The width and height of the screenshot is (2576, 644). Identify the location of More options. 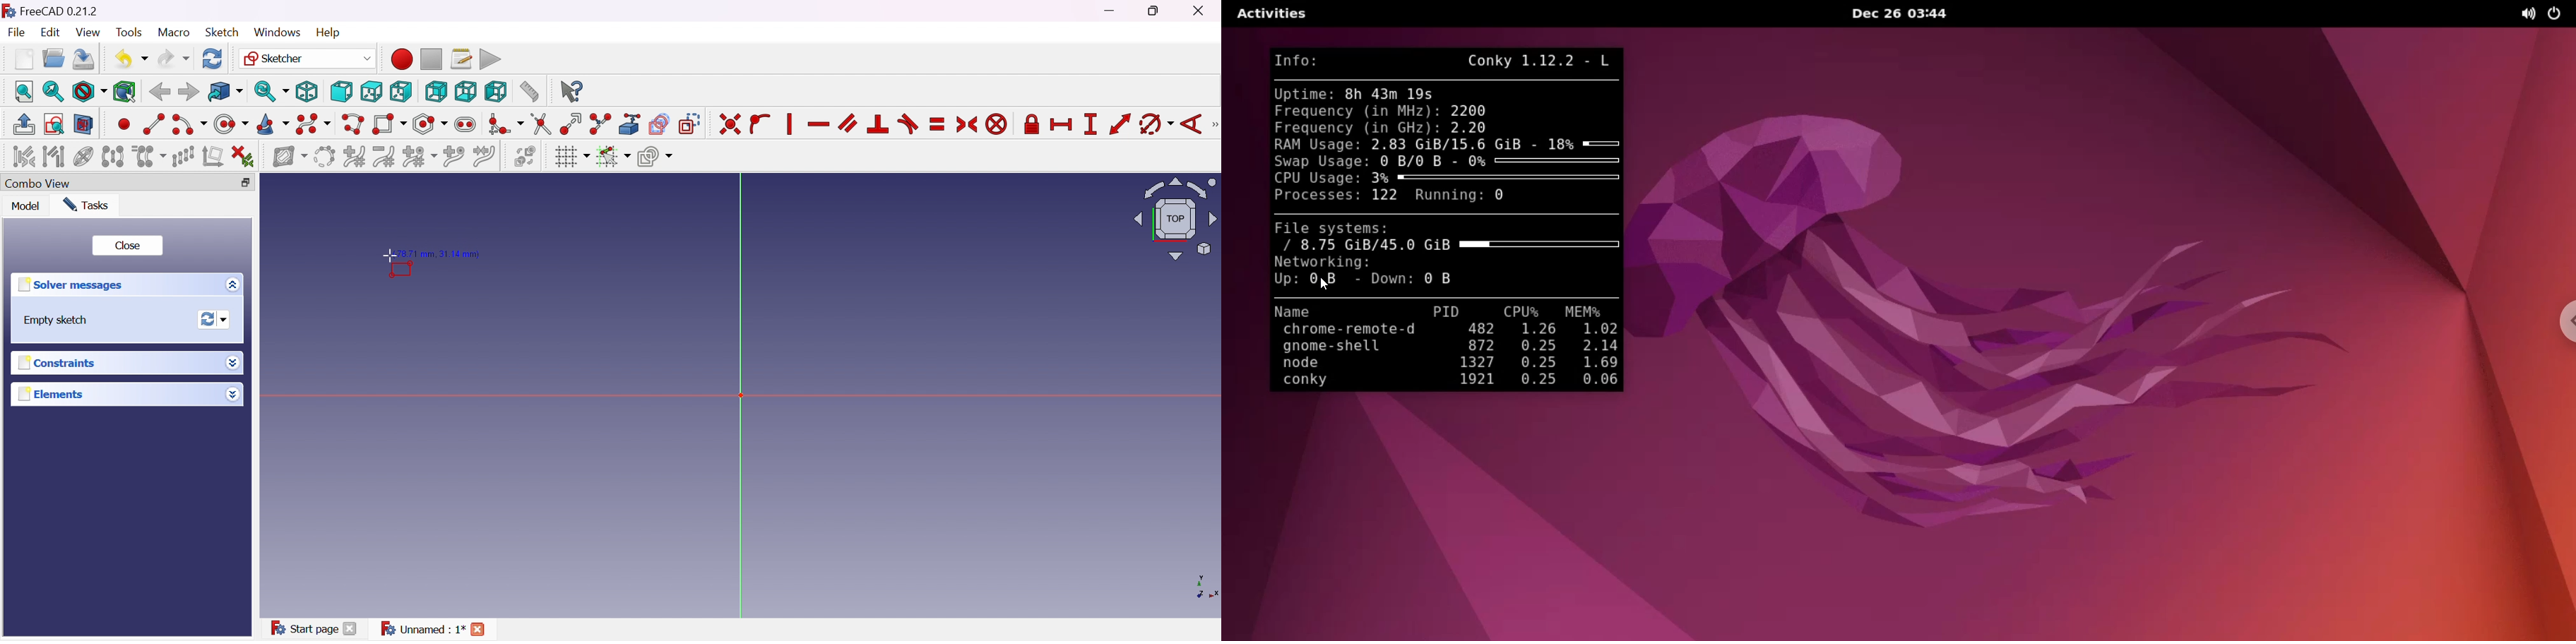
(235, 362).